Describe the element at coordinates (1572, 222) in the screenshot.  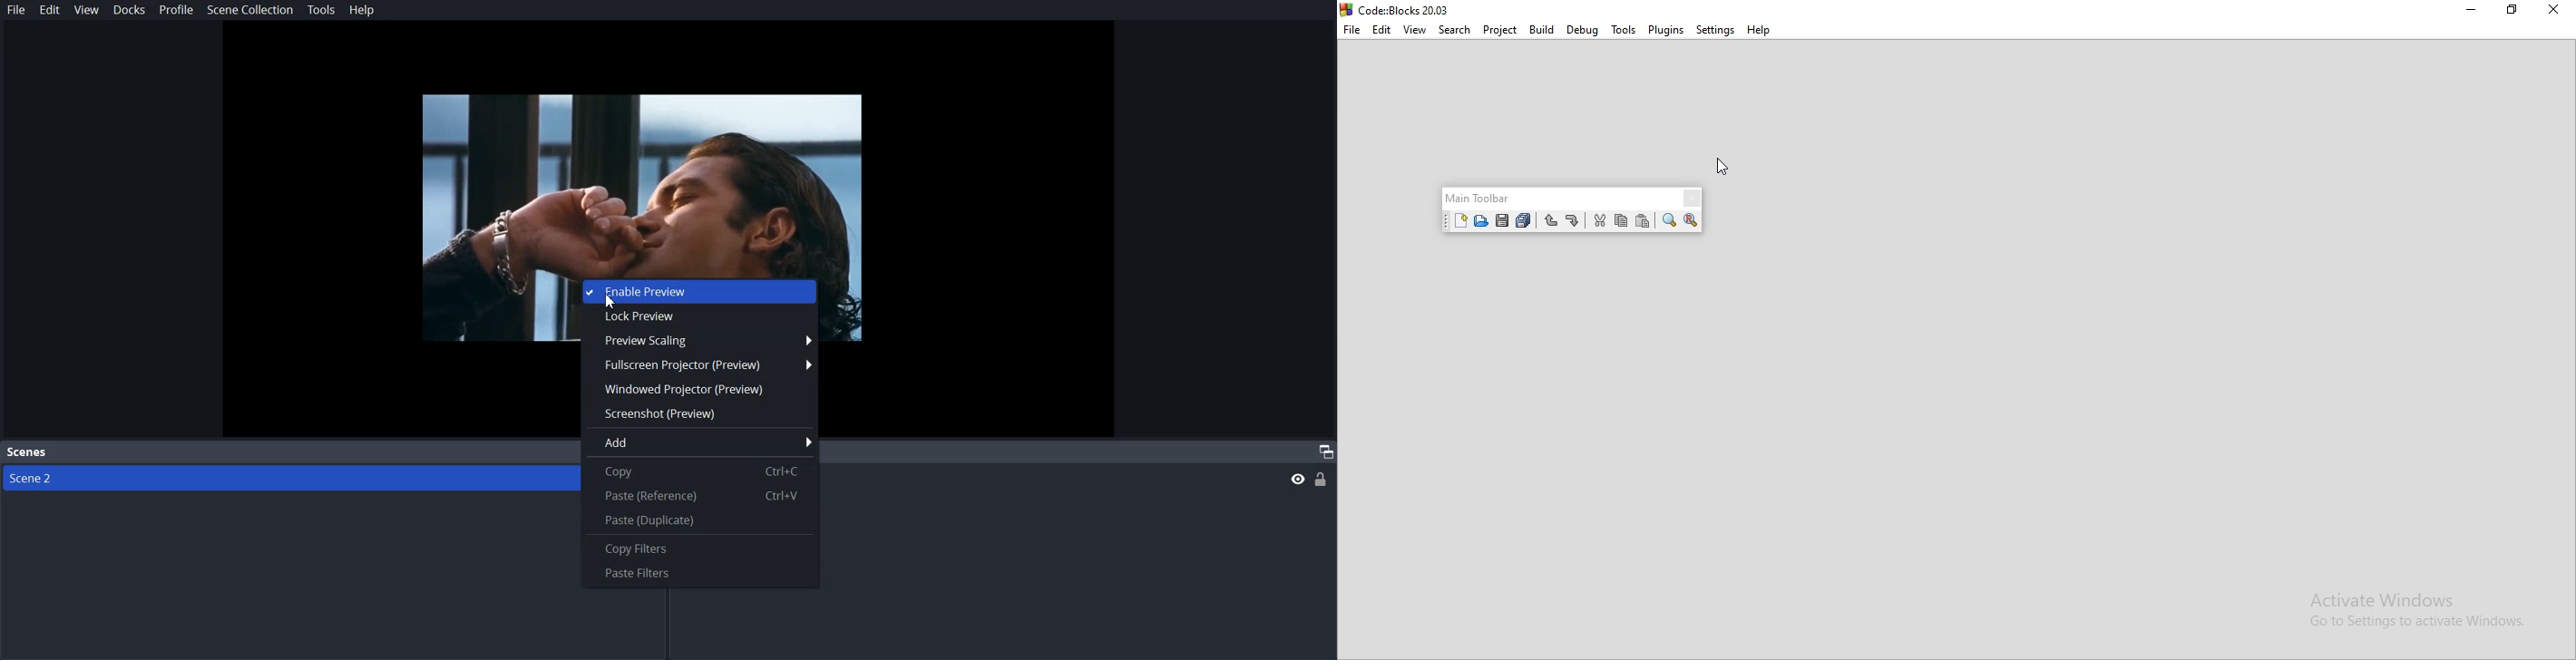
I see `redo` at that location.